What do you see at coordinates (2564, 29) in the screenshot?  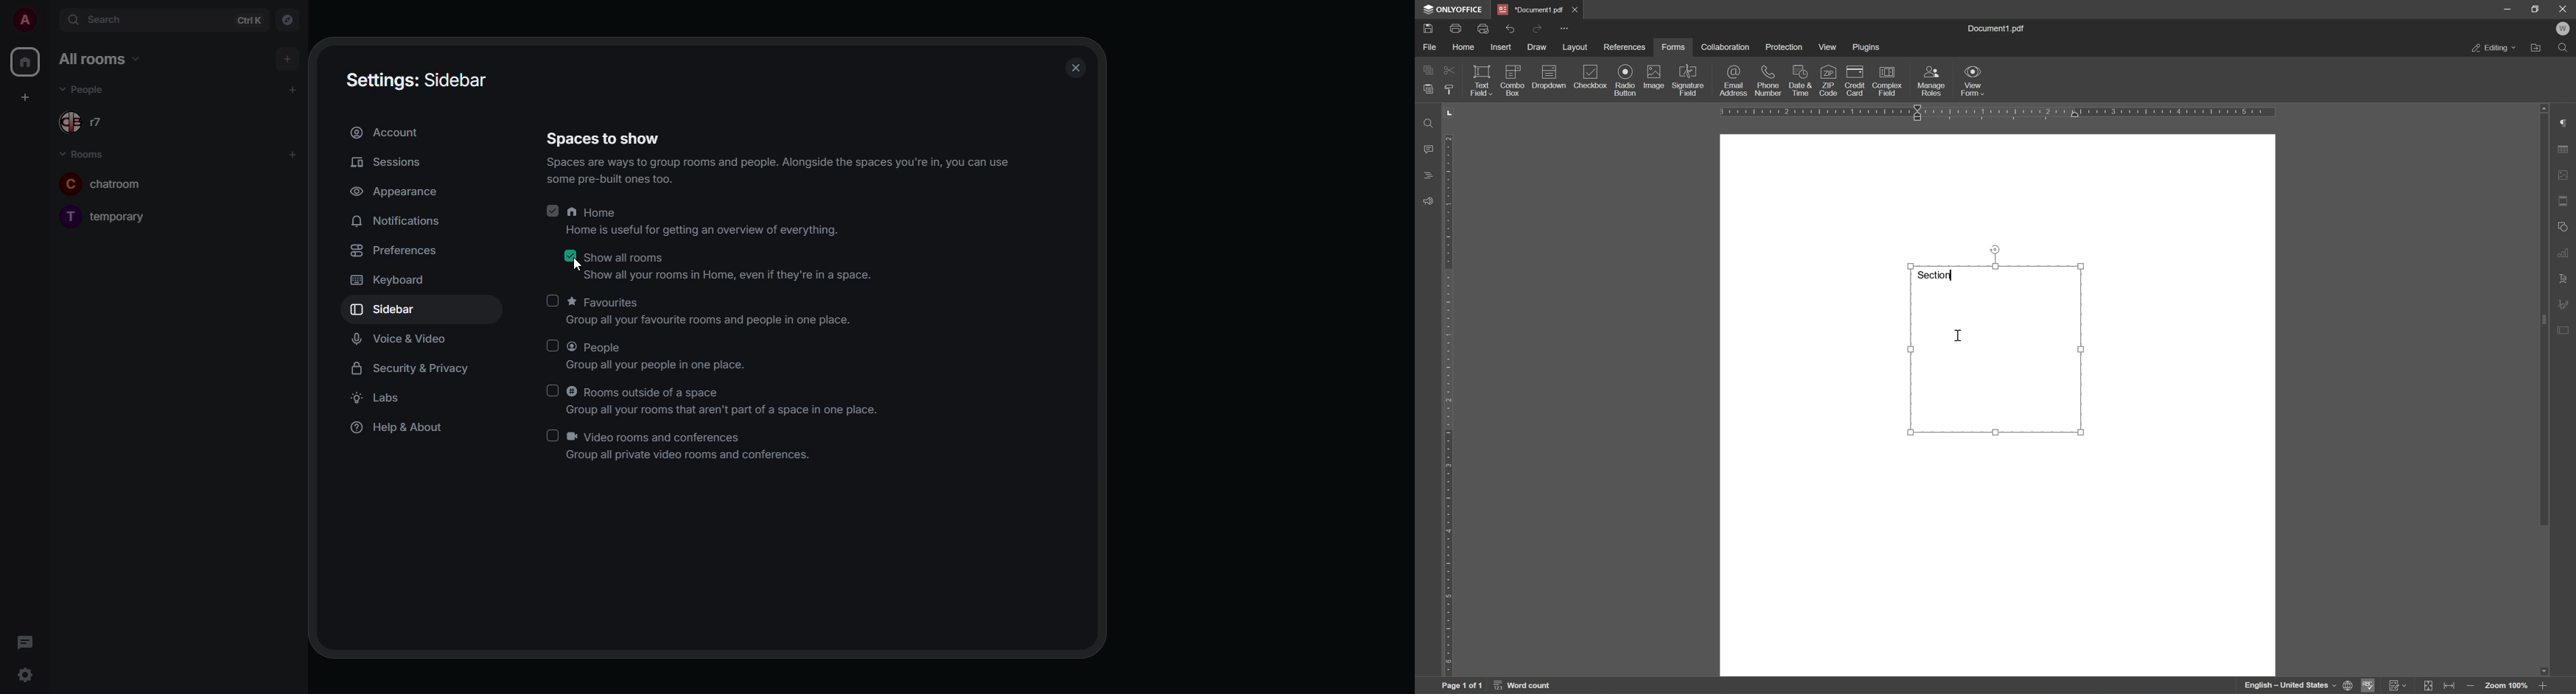 I see `W` at bounding box center [2564, 29].